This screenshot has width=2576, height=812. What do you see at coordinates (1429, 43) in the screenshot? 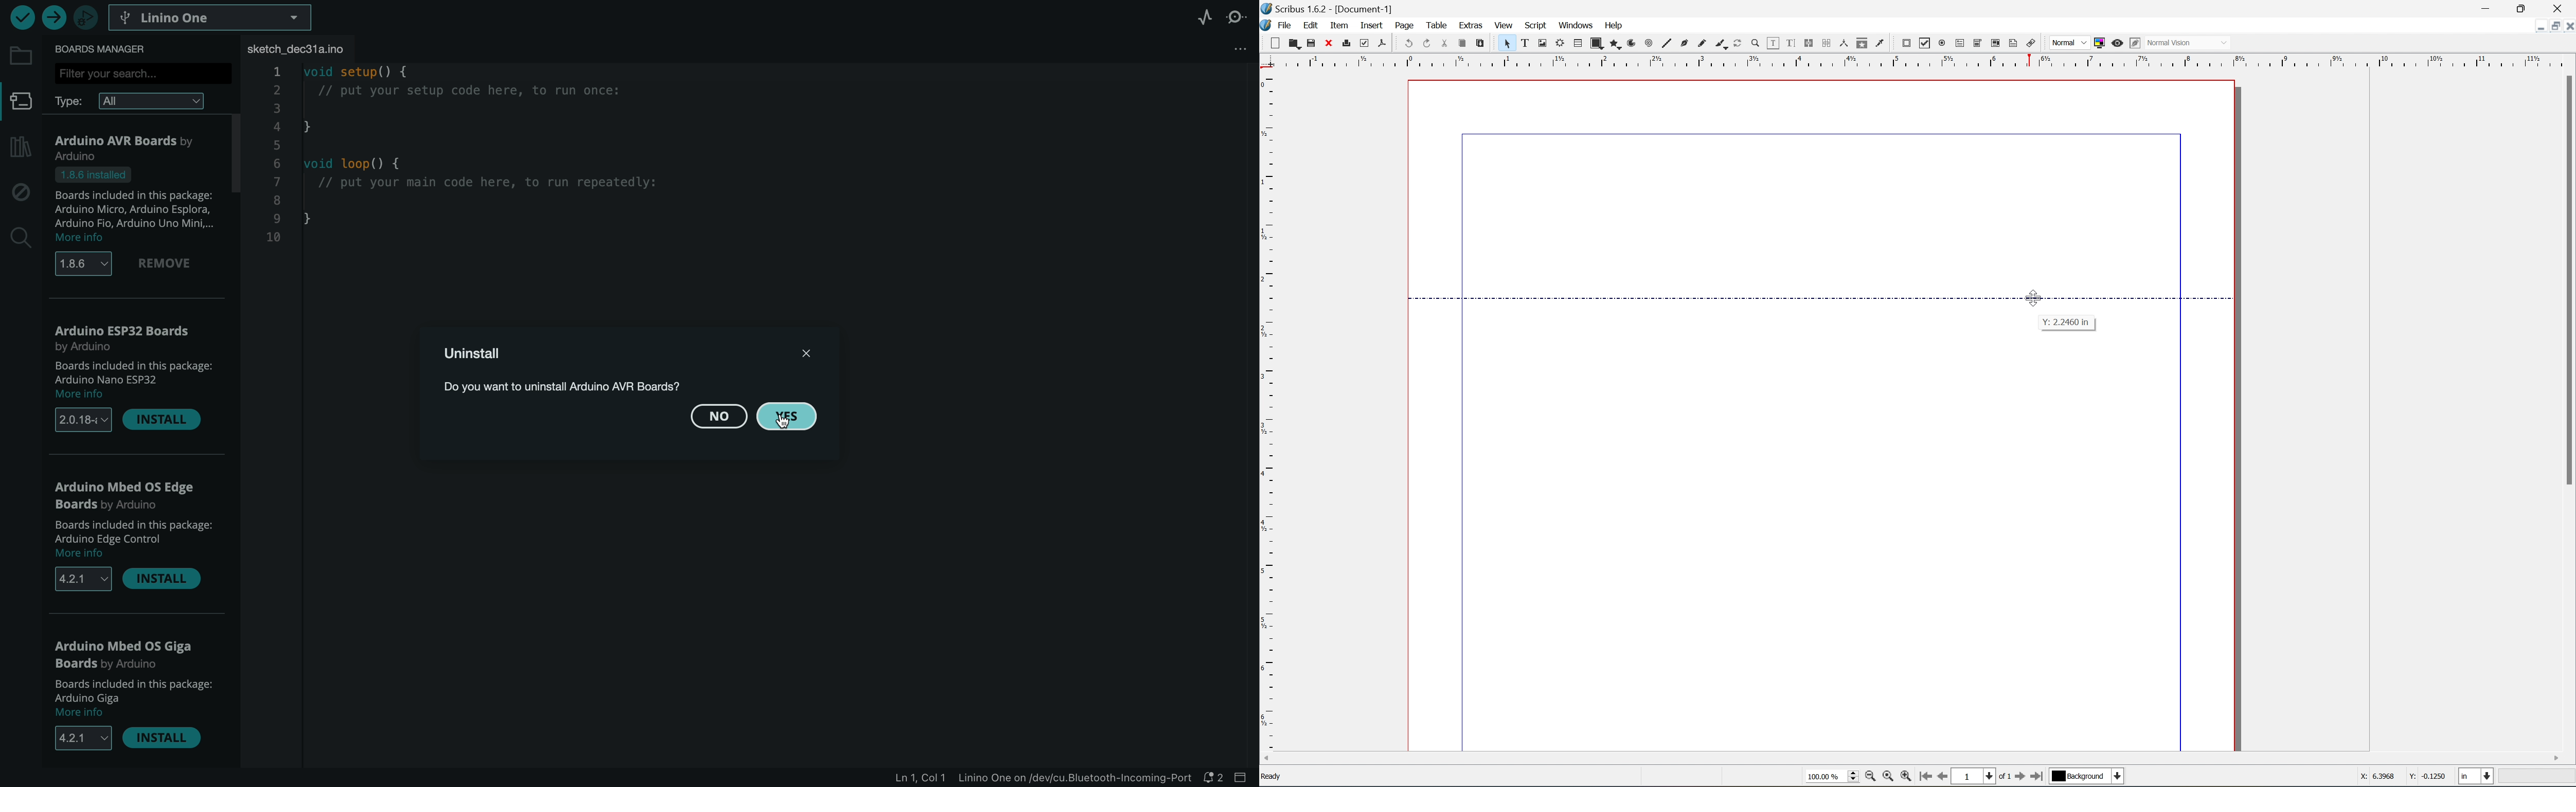
I see `redo` at bounding box center [1429, 43].